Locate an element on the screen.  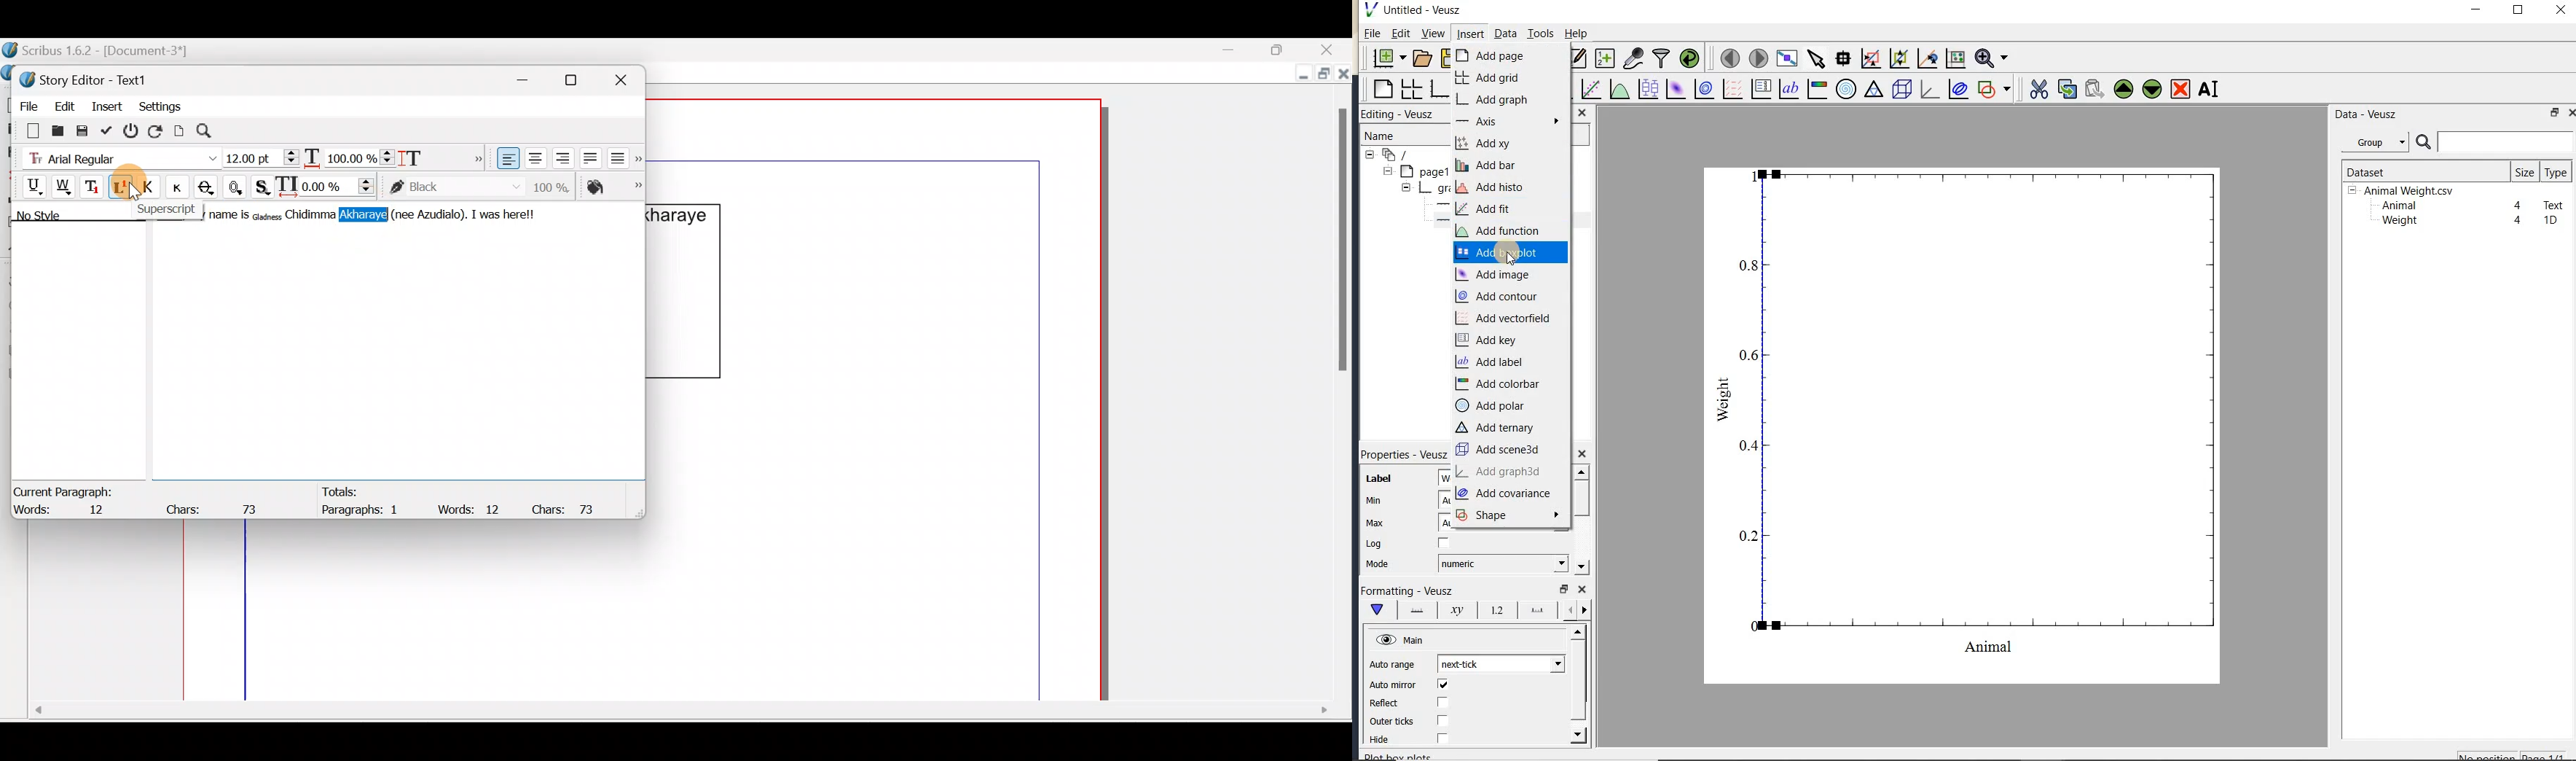
Saturation of color of text stroke is located at coordinates (556, 185).